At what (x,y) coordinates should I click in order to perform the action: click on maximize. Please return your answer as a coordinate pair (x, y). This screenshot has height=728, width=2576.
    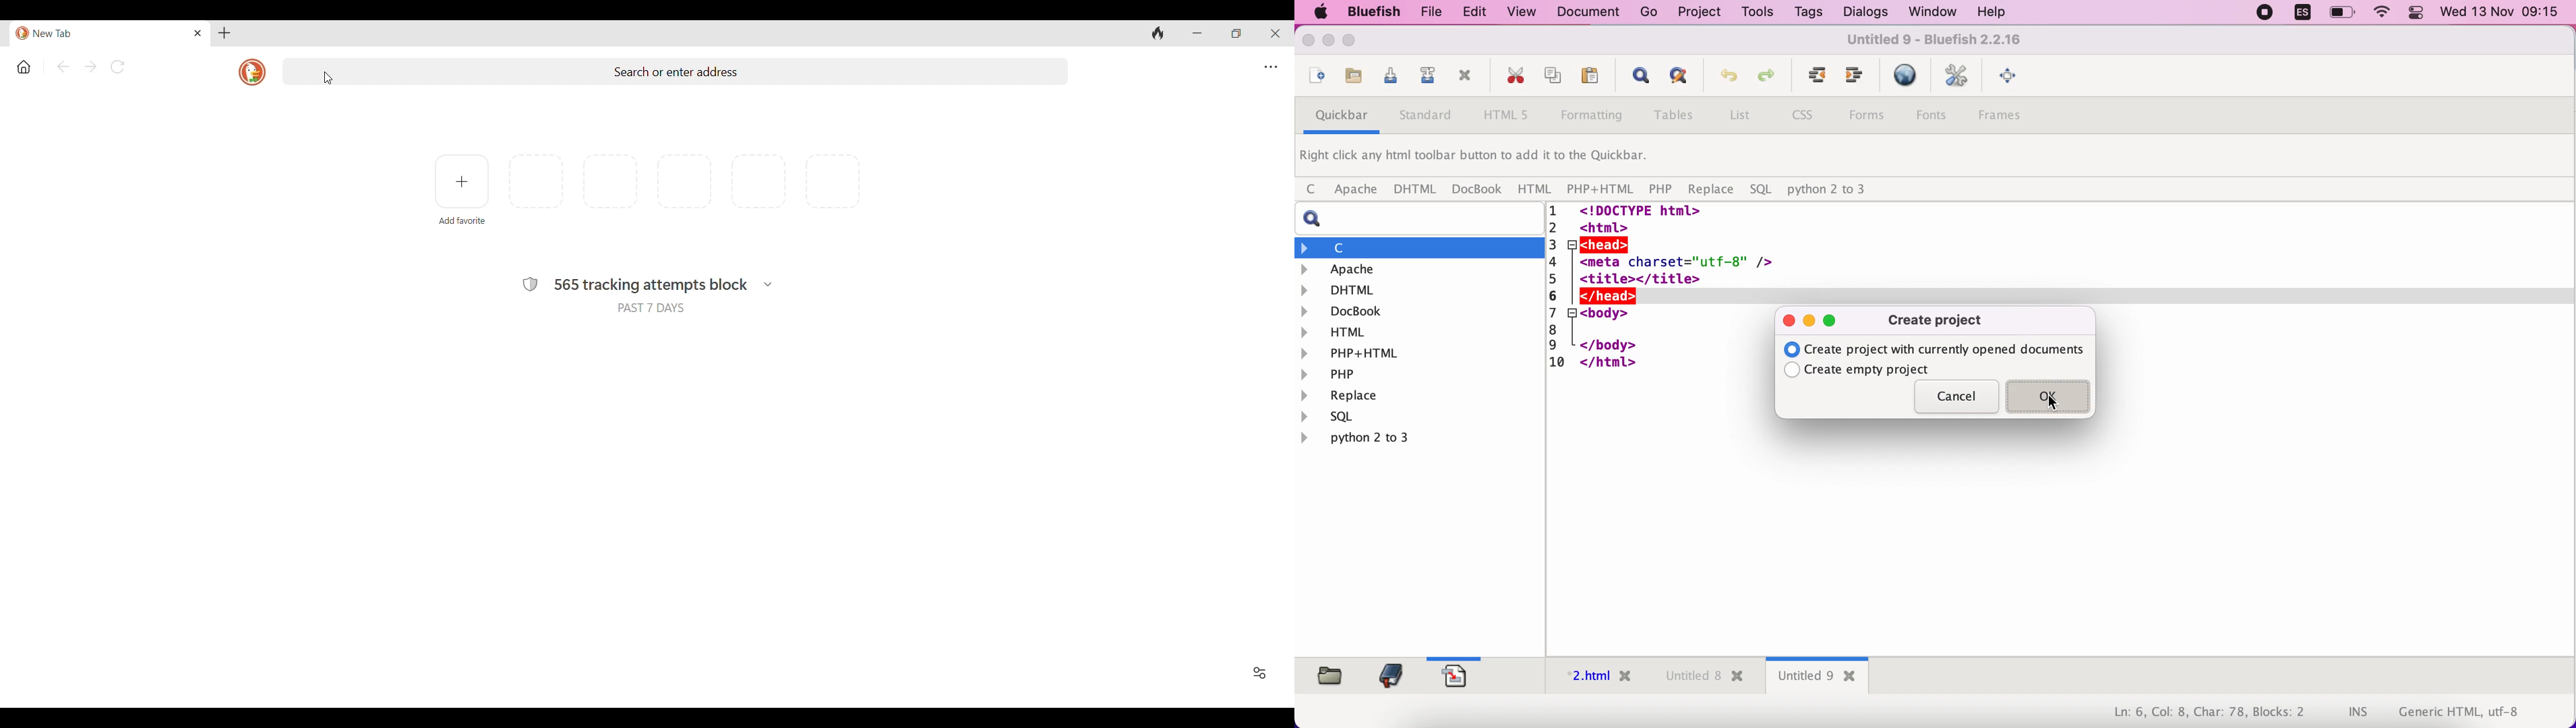
    Looking at the image, I should click on (1831, 322).